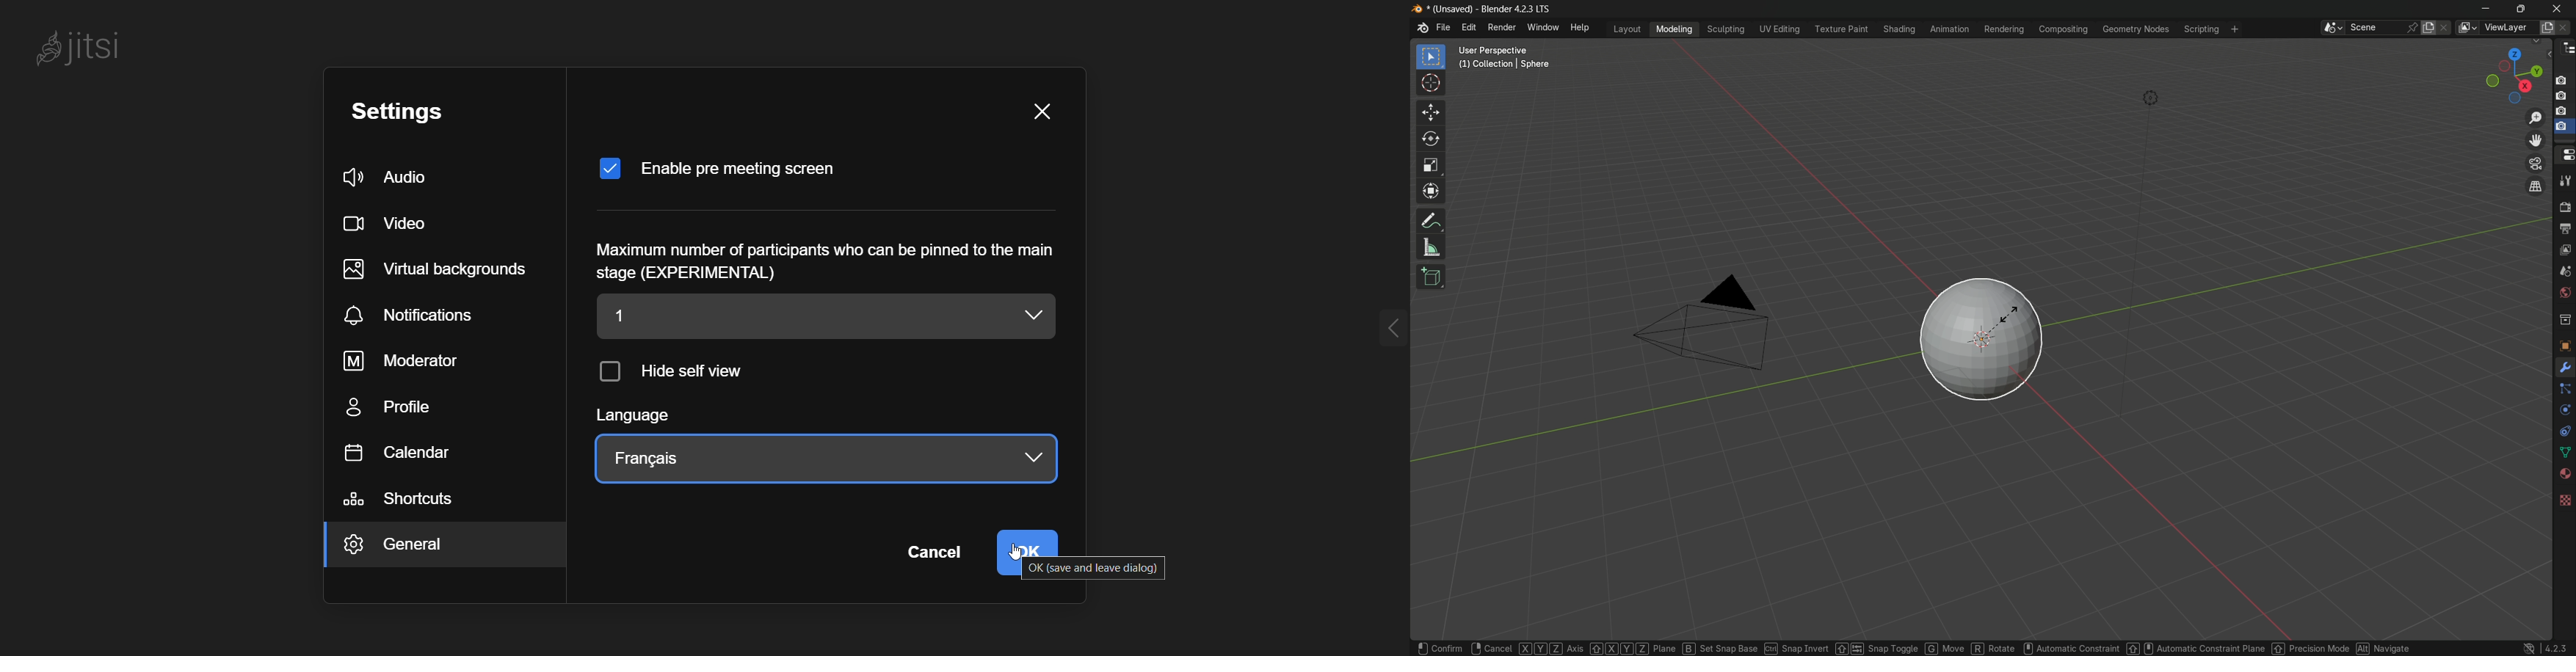 The image size is (2576, 672). I want to click on snap toggle, so click(1897, 647).